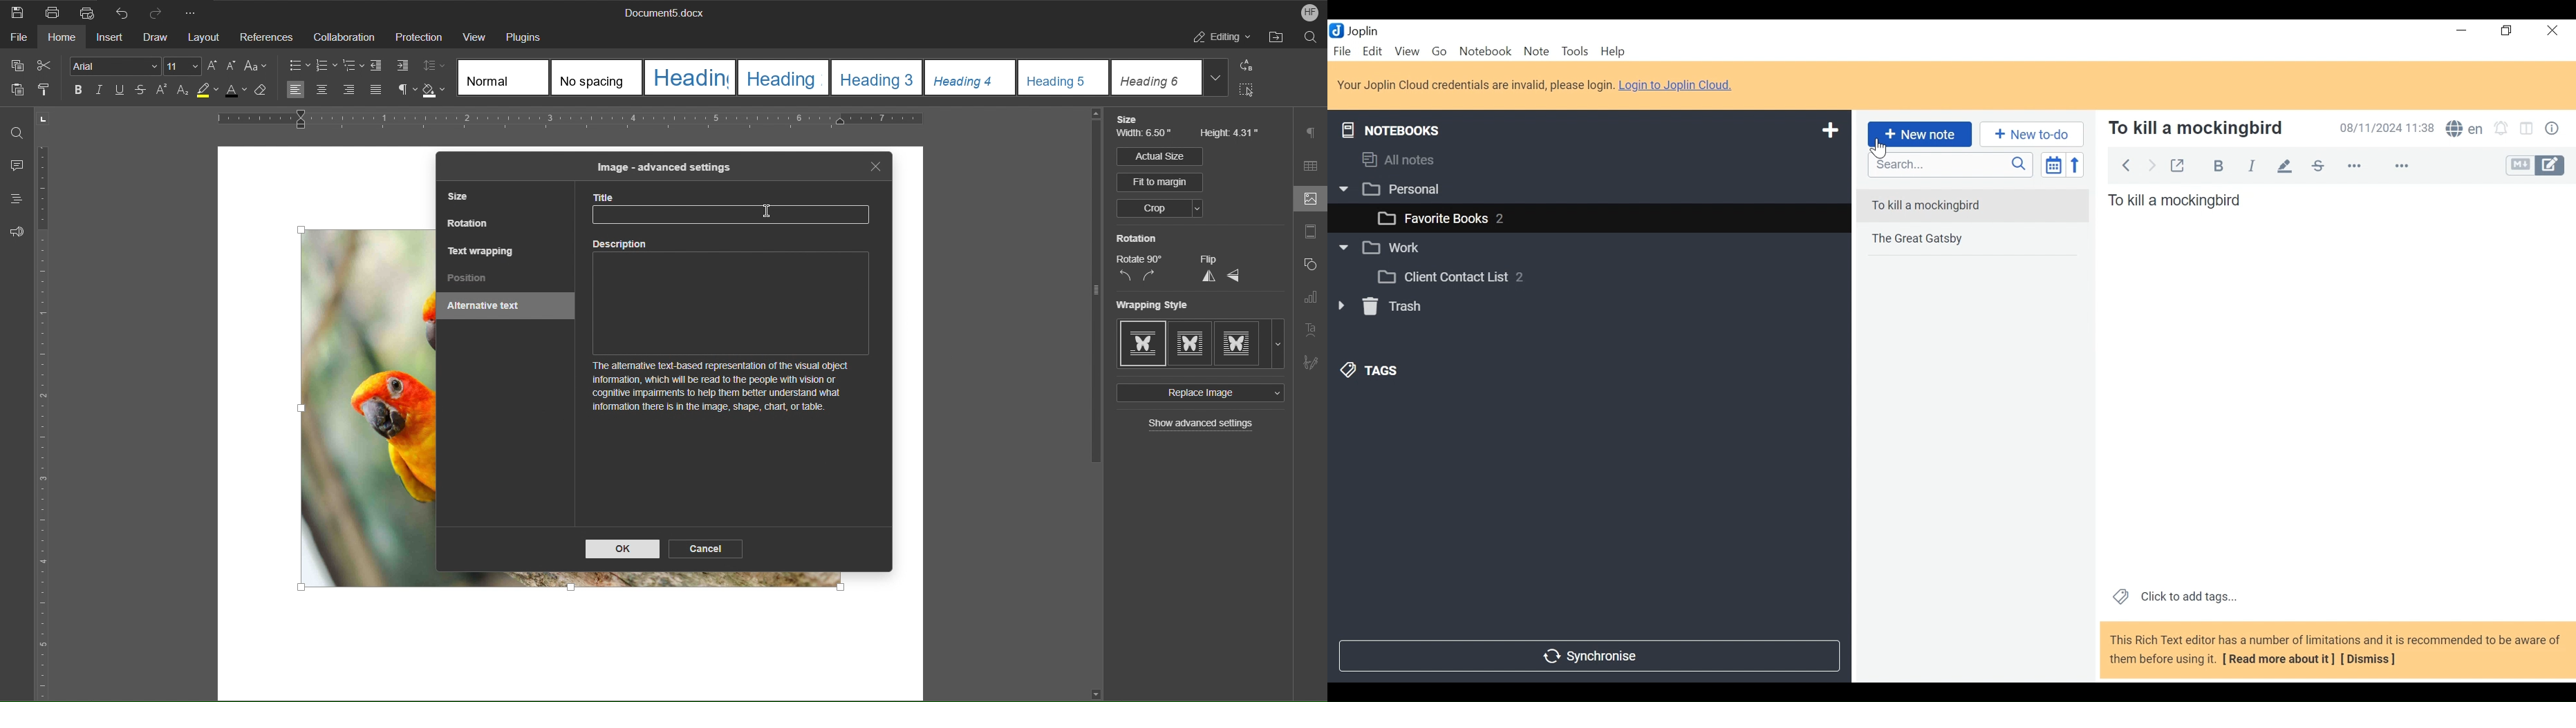 The height and width of the screenshot is (728, 2576). Describe the element at coordinates (16, 66) in the screenshot. I see `Copy` at that location.